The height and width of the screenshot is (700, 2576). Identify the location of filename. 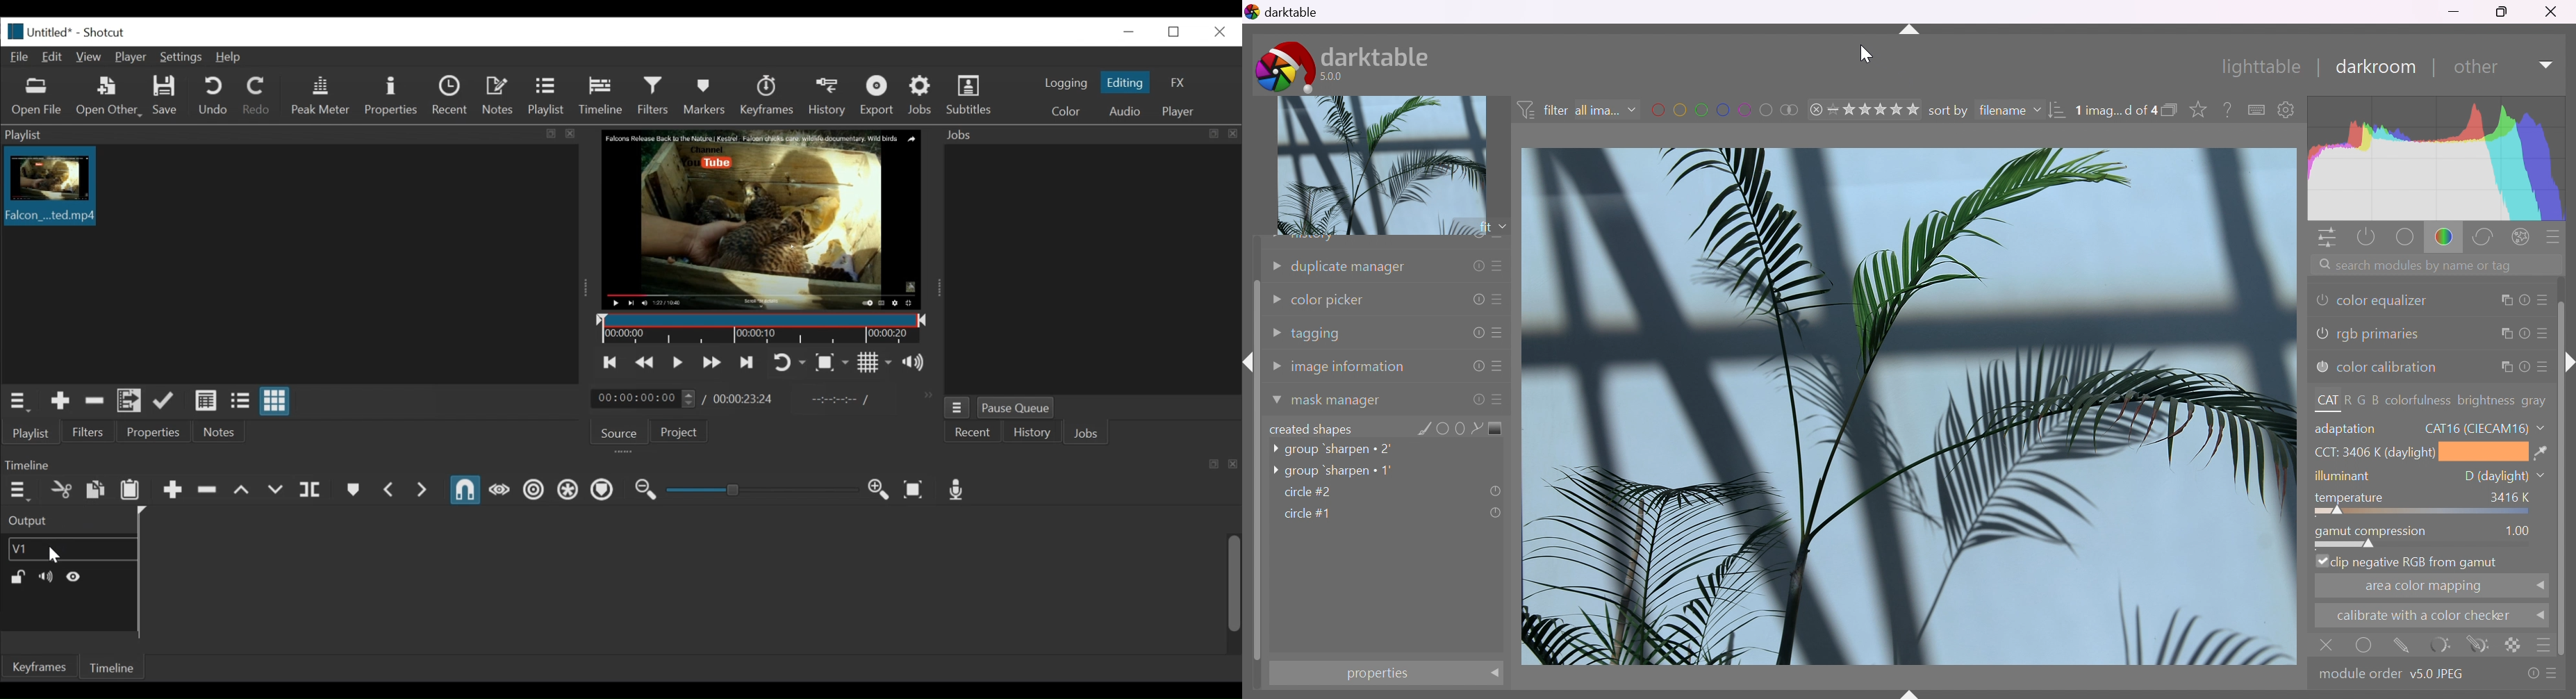
(2010, 110).